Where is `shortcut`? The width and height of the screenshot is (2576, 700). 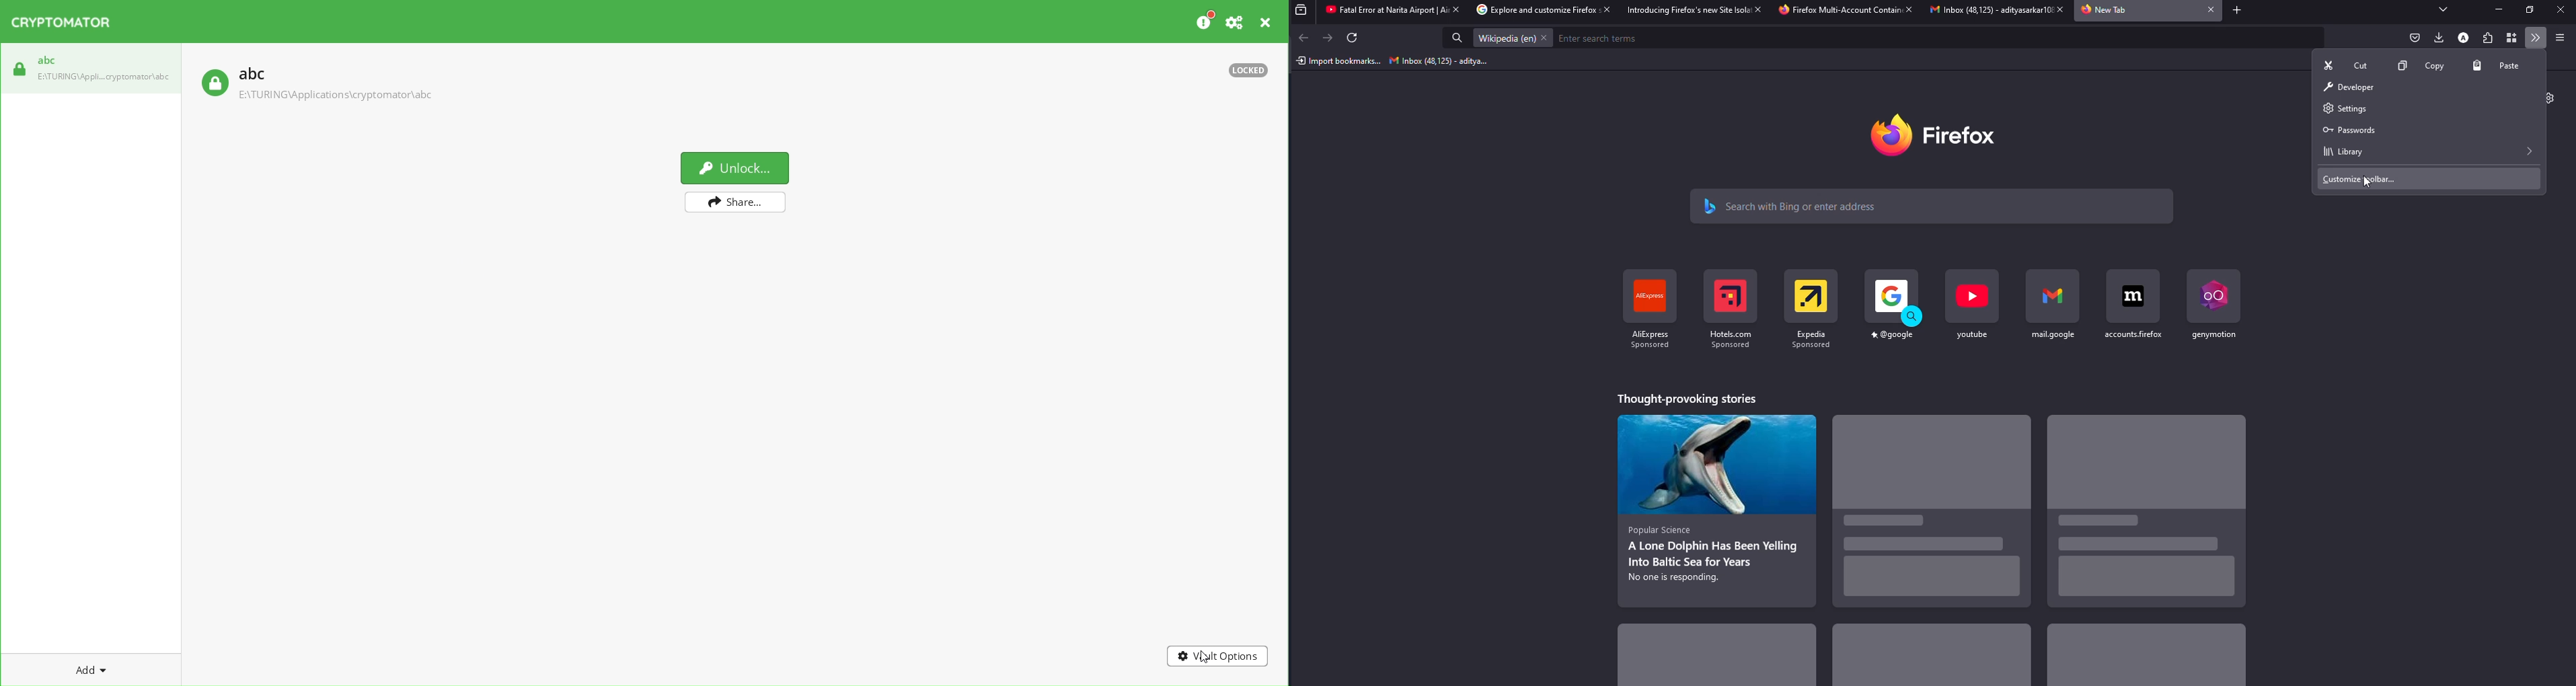
shortcut is located at coordinates (2212, 303).